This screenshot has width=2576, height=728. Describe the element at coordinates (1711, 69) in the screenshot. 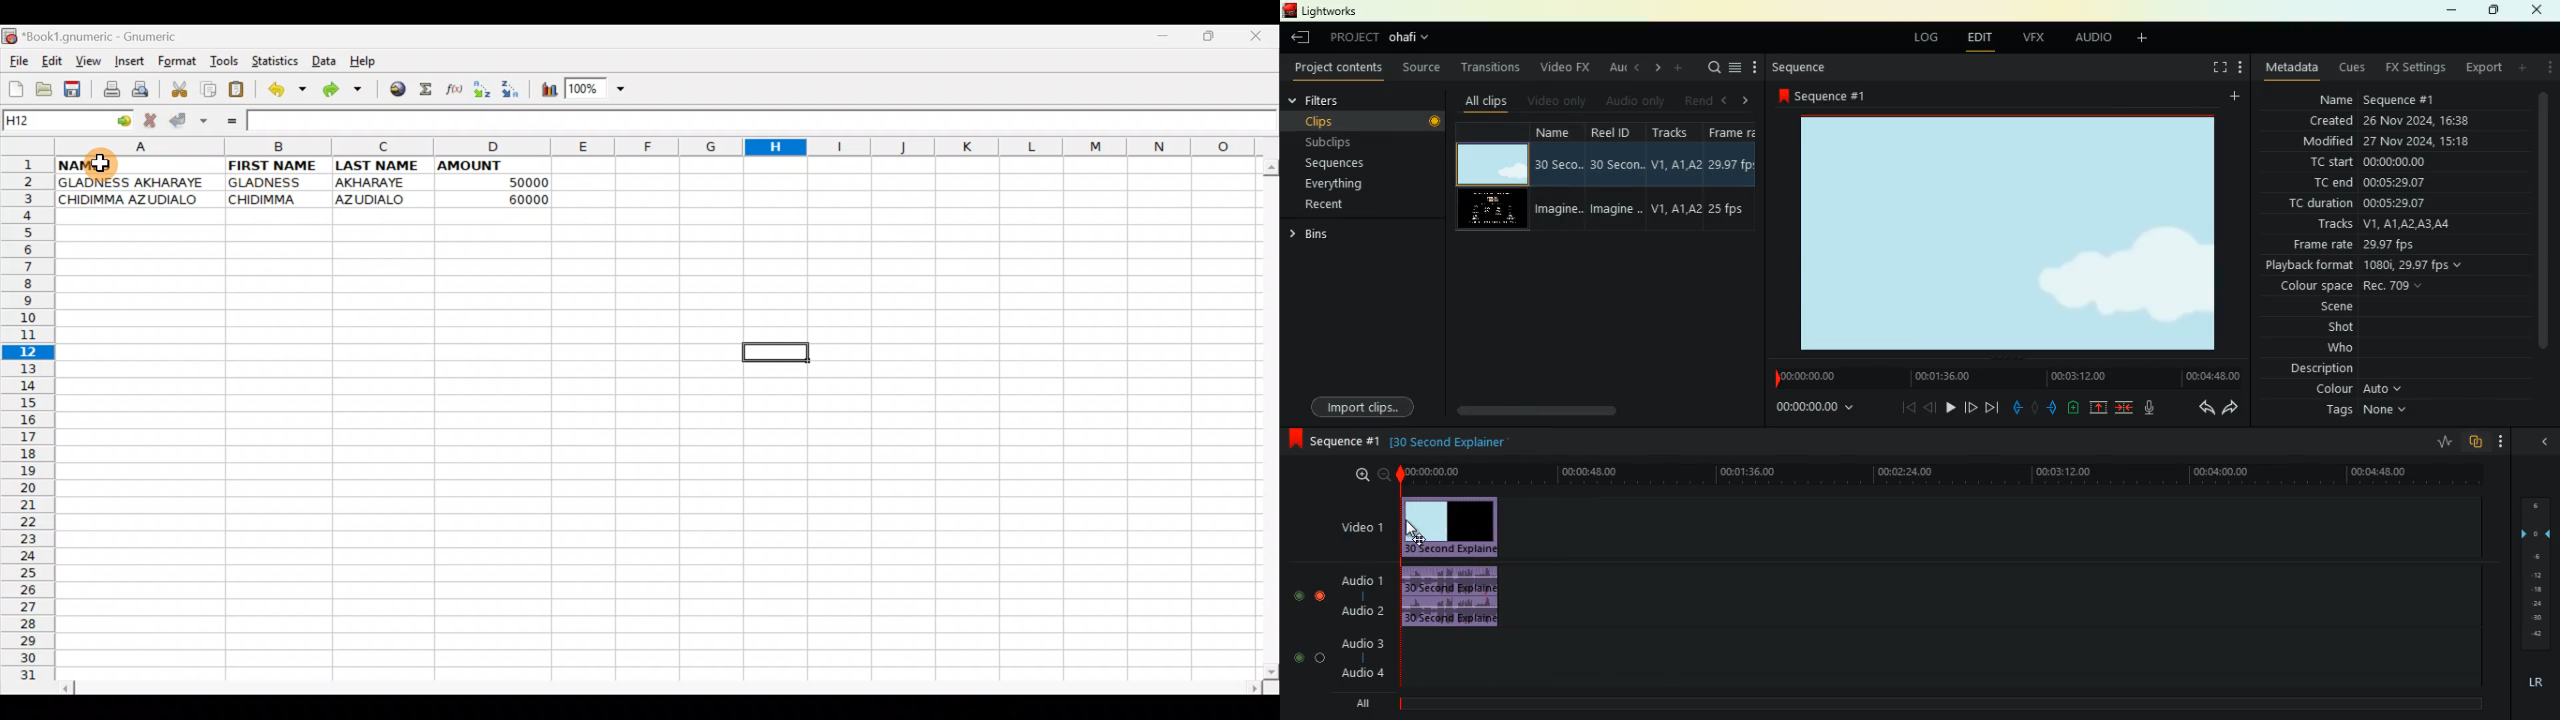

I see `search` at that location.